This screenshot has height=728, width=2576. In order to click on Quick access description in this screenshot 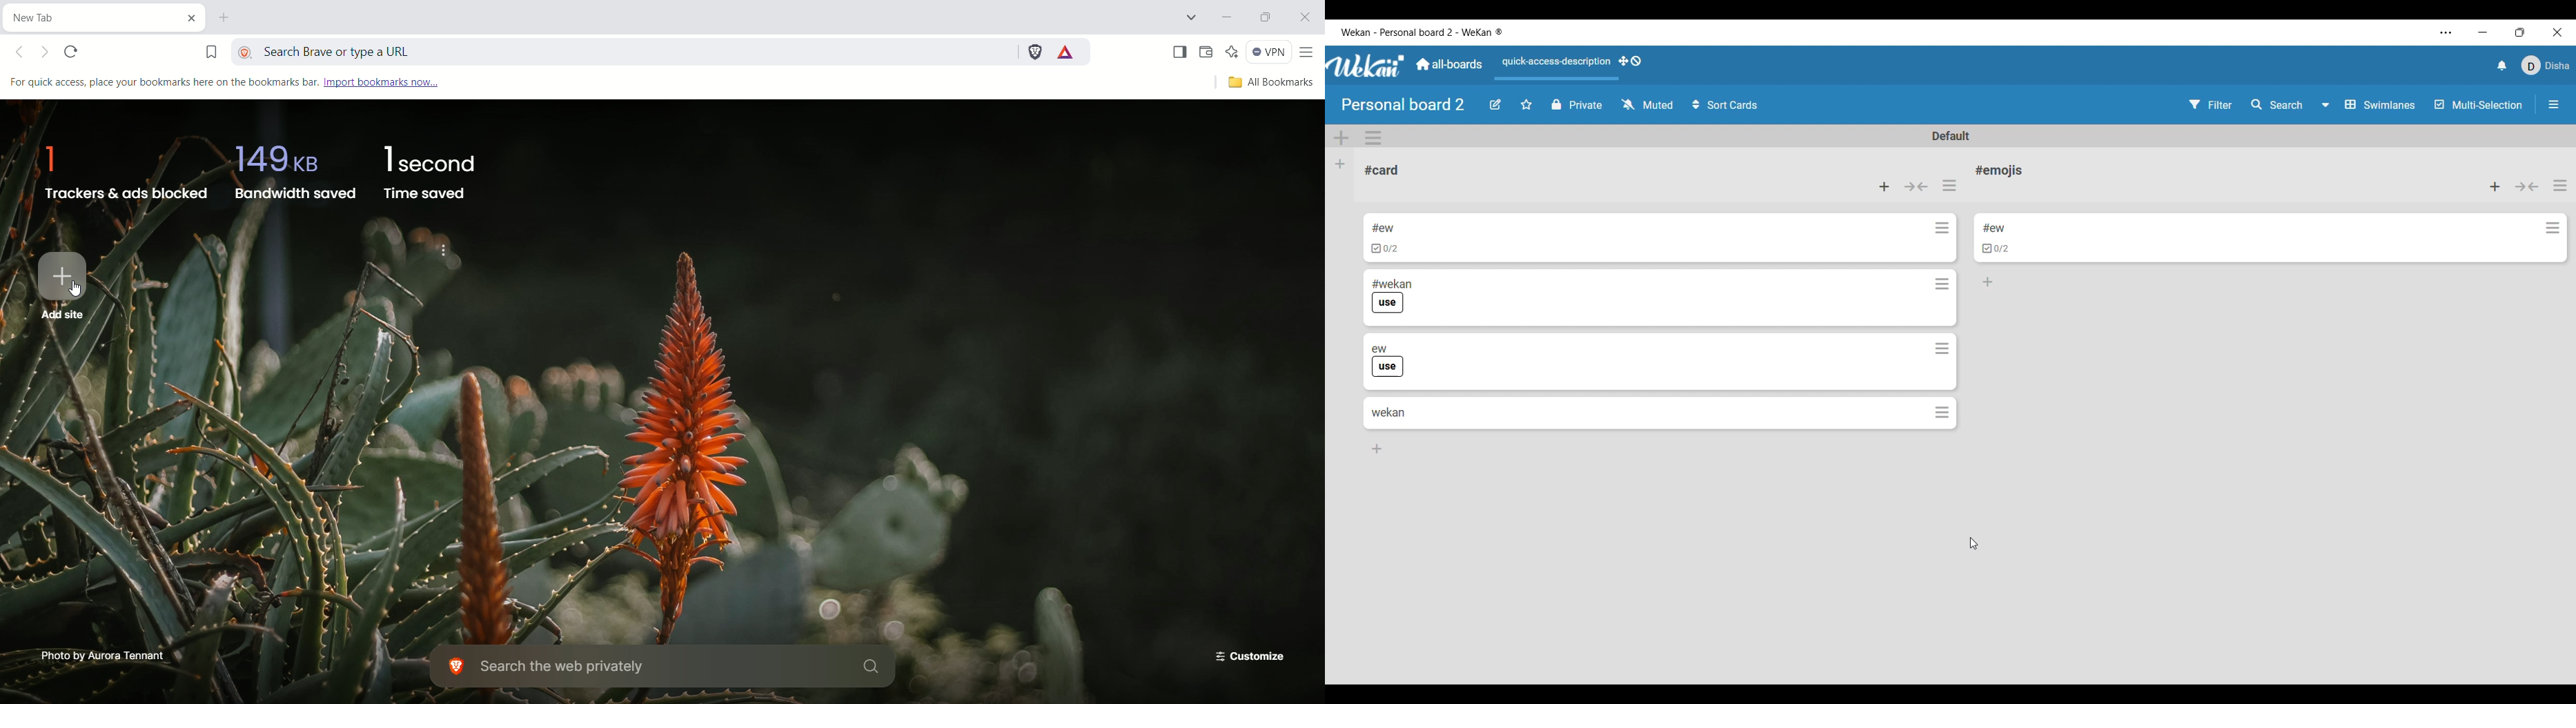, I will do `click(1555, 67)`.